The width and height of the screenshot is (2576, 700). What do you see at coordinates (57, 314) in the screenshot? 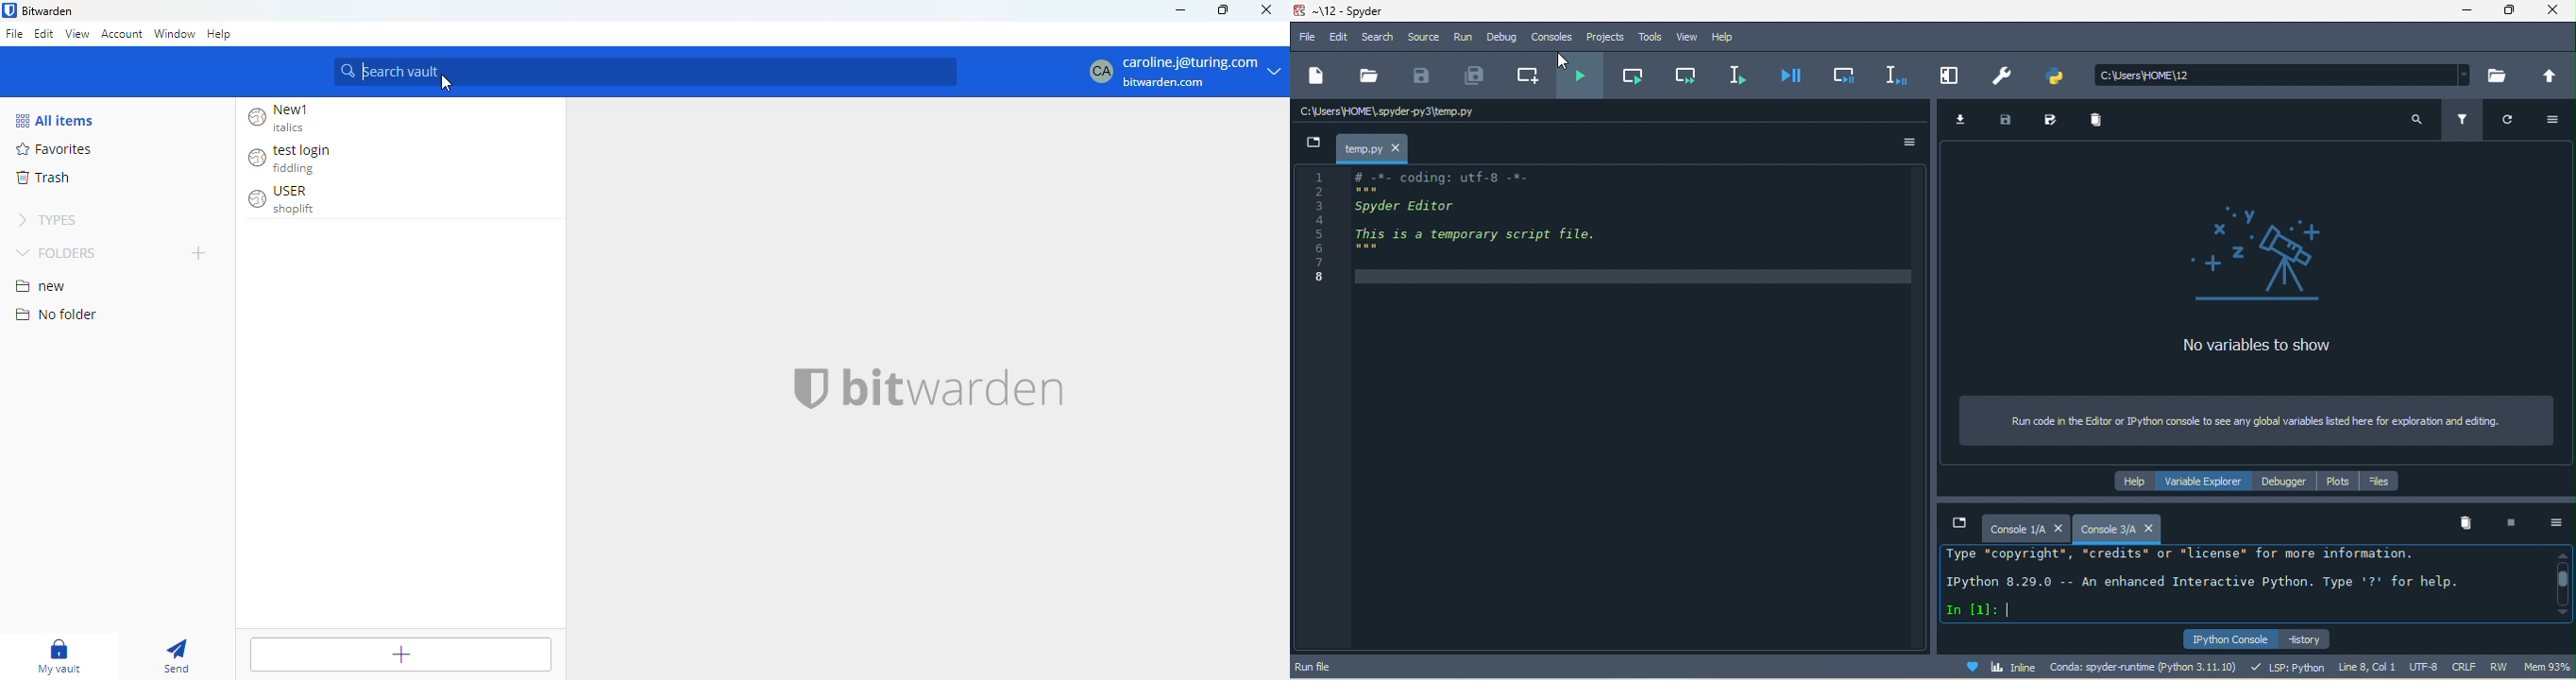
I see `no folder` at bounding box center [57, 314].